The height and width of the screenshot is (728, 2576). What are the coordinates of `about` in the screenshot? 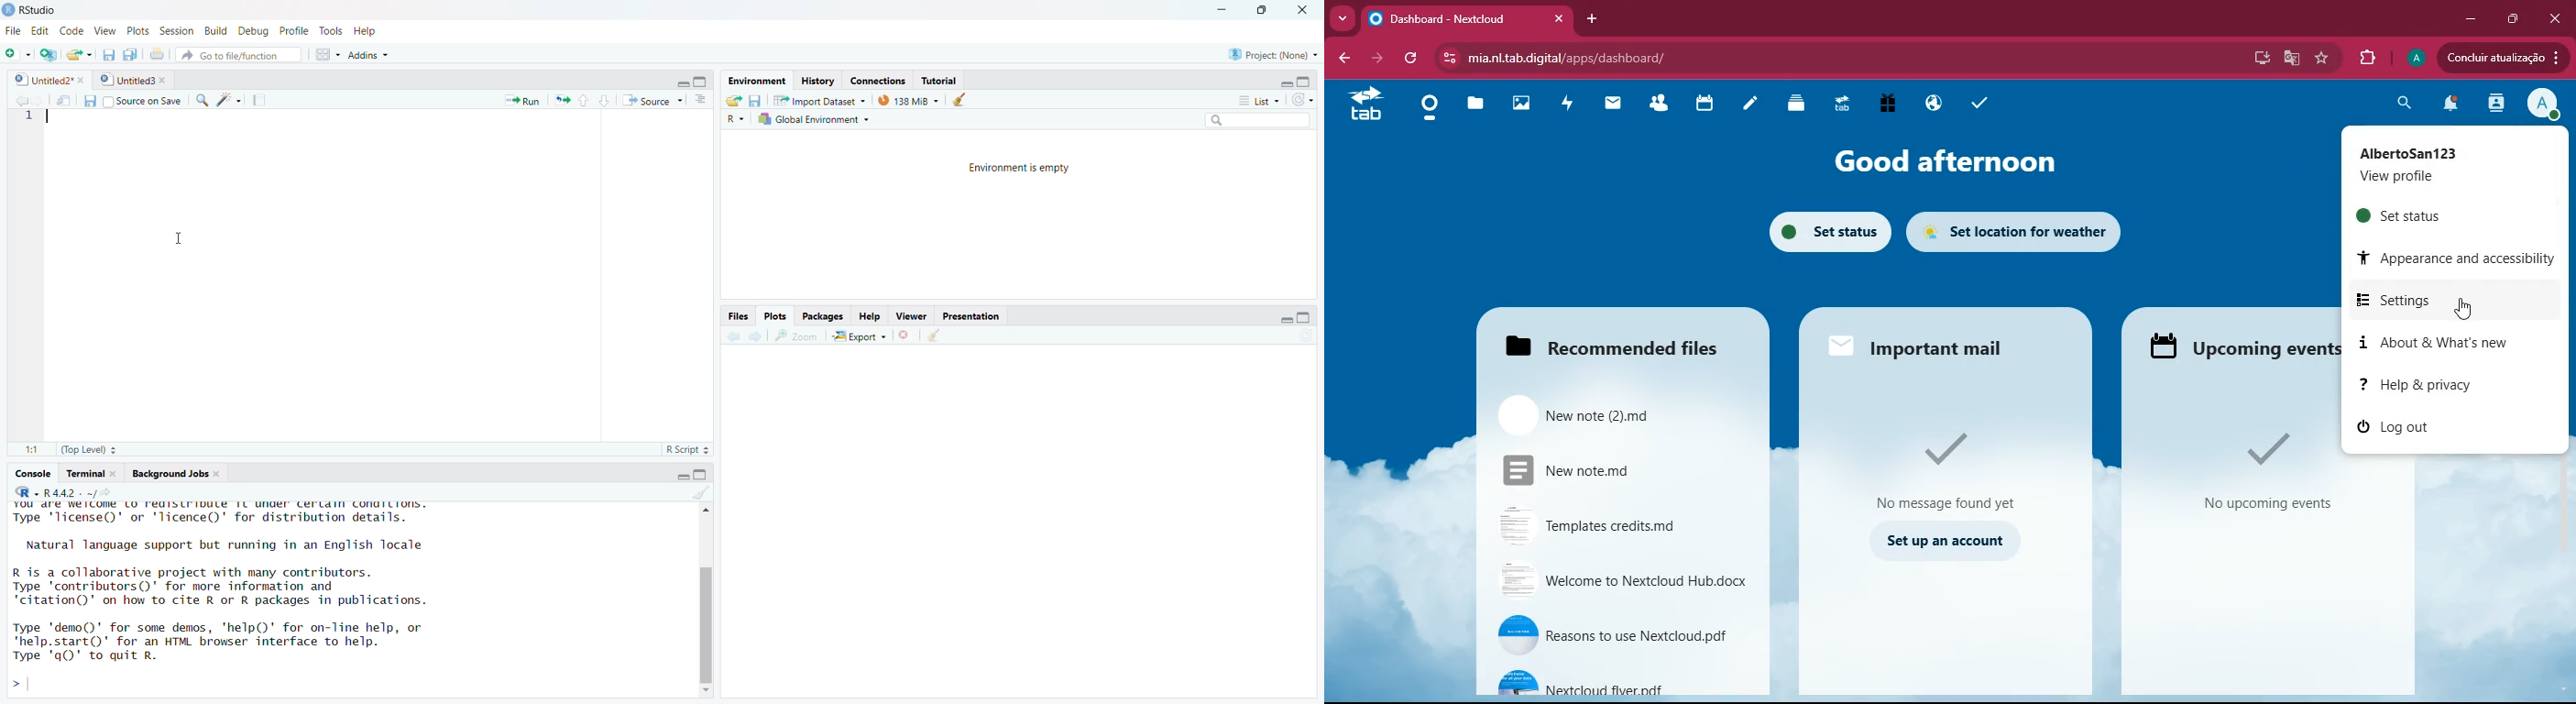 It's located at (2442, 342).